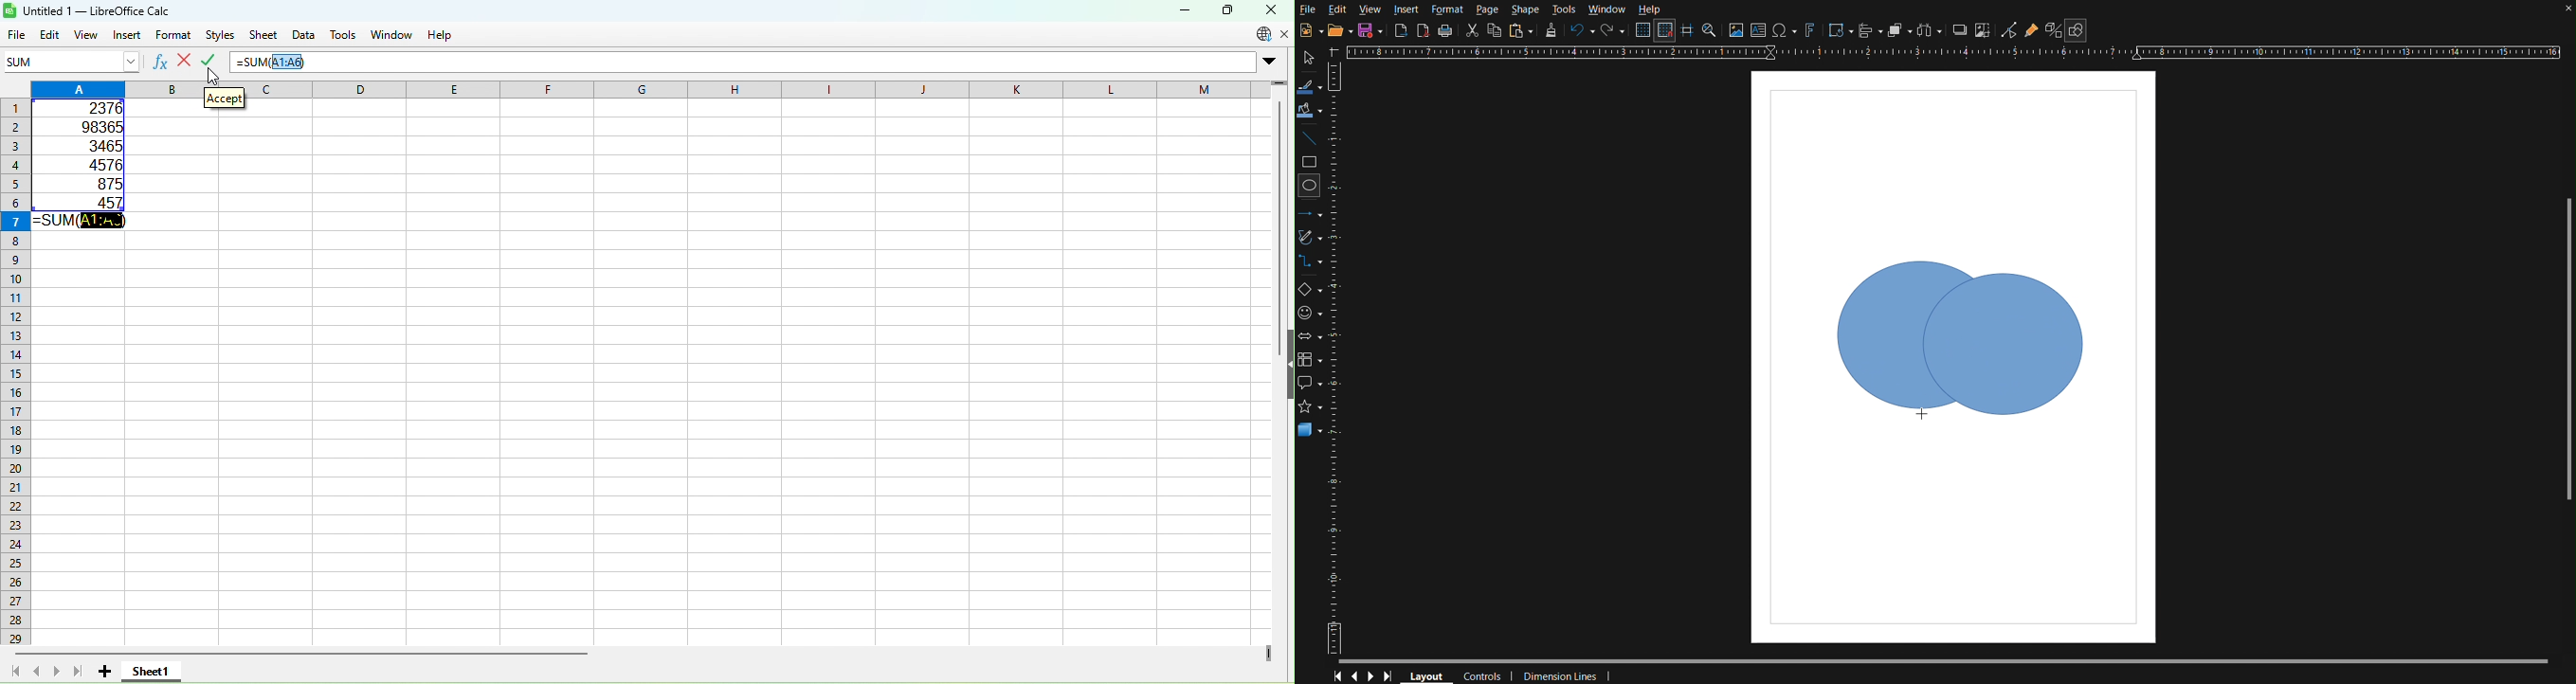 The width and height of the screenshot is (2576, 700). Describe the element at coordinates (1710, 32) in the screenshot. I see `Zoom and Pan` at that location.